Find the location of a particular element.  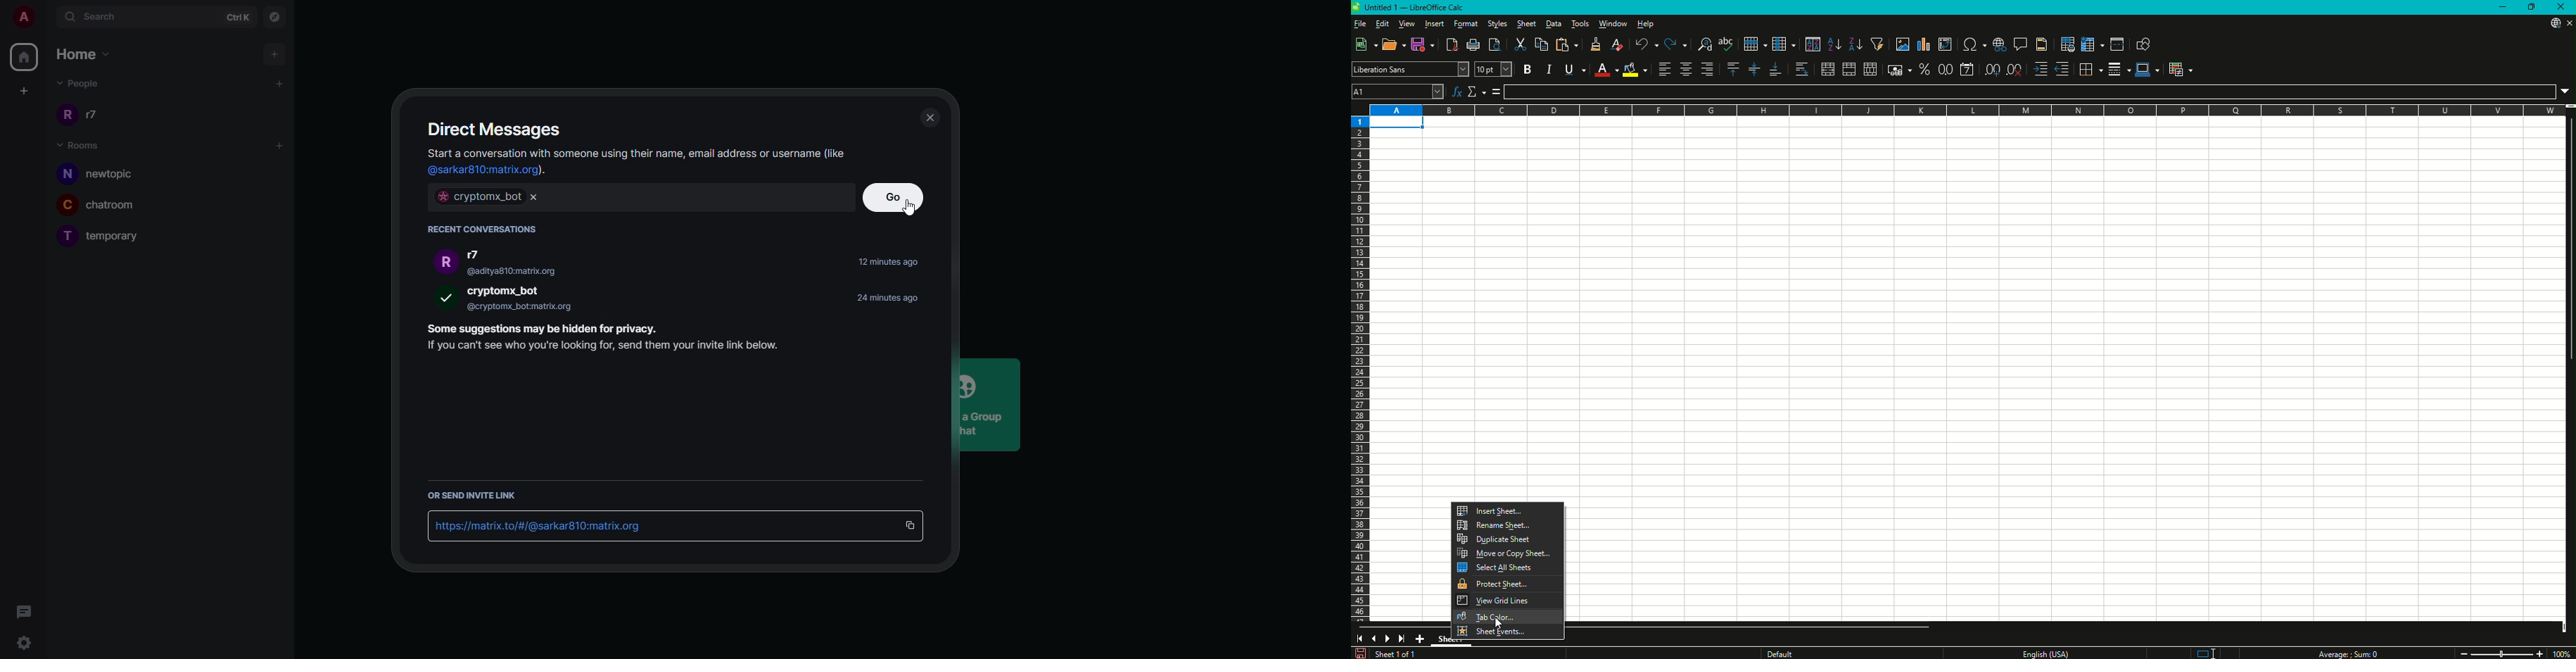

Window is located at coordinates (1614, 23).